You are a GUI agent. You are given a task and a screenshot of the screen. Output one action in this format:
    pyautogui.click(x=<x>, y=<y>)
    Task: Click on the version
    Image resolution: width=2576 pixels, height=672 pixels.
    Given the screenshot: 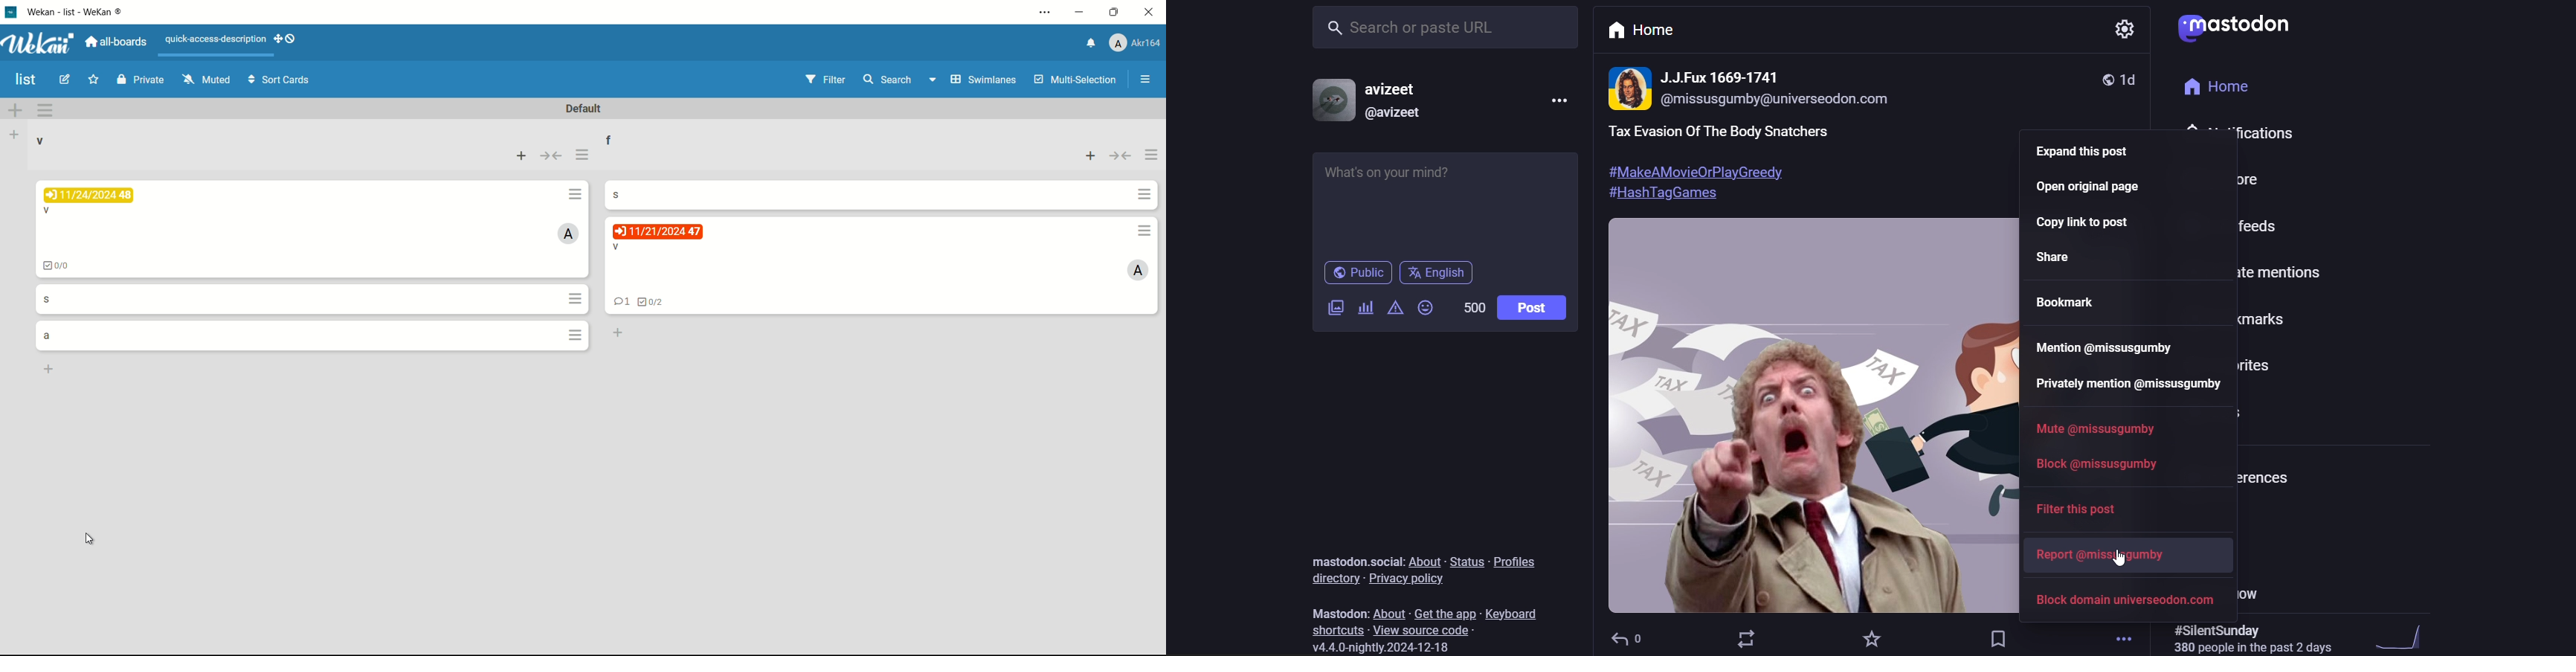 What is the action you would take?
    pyautogui.click(x=1382, y=646)
    